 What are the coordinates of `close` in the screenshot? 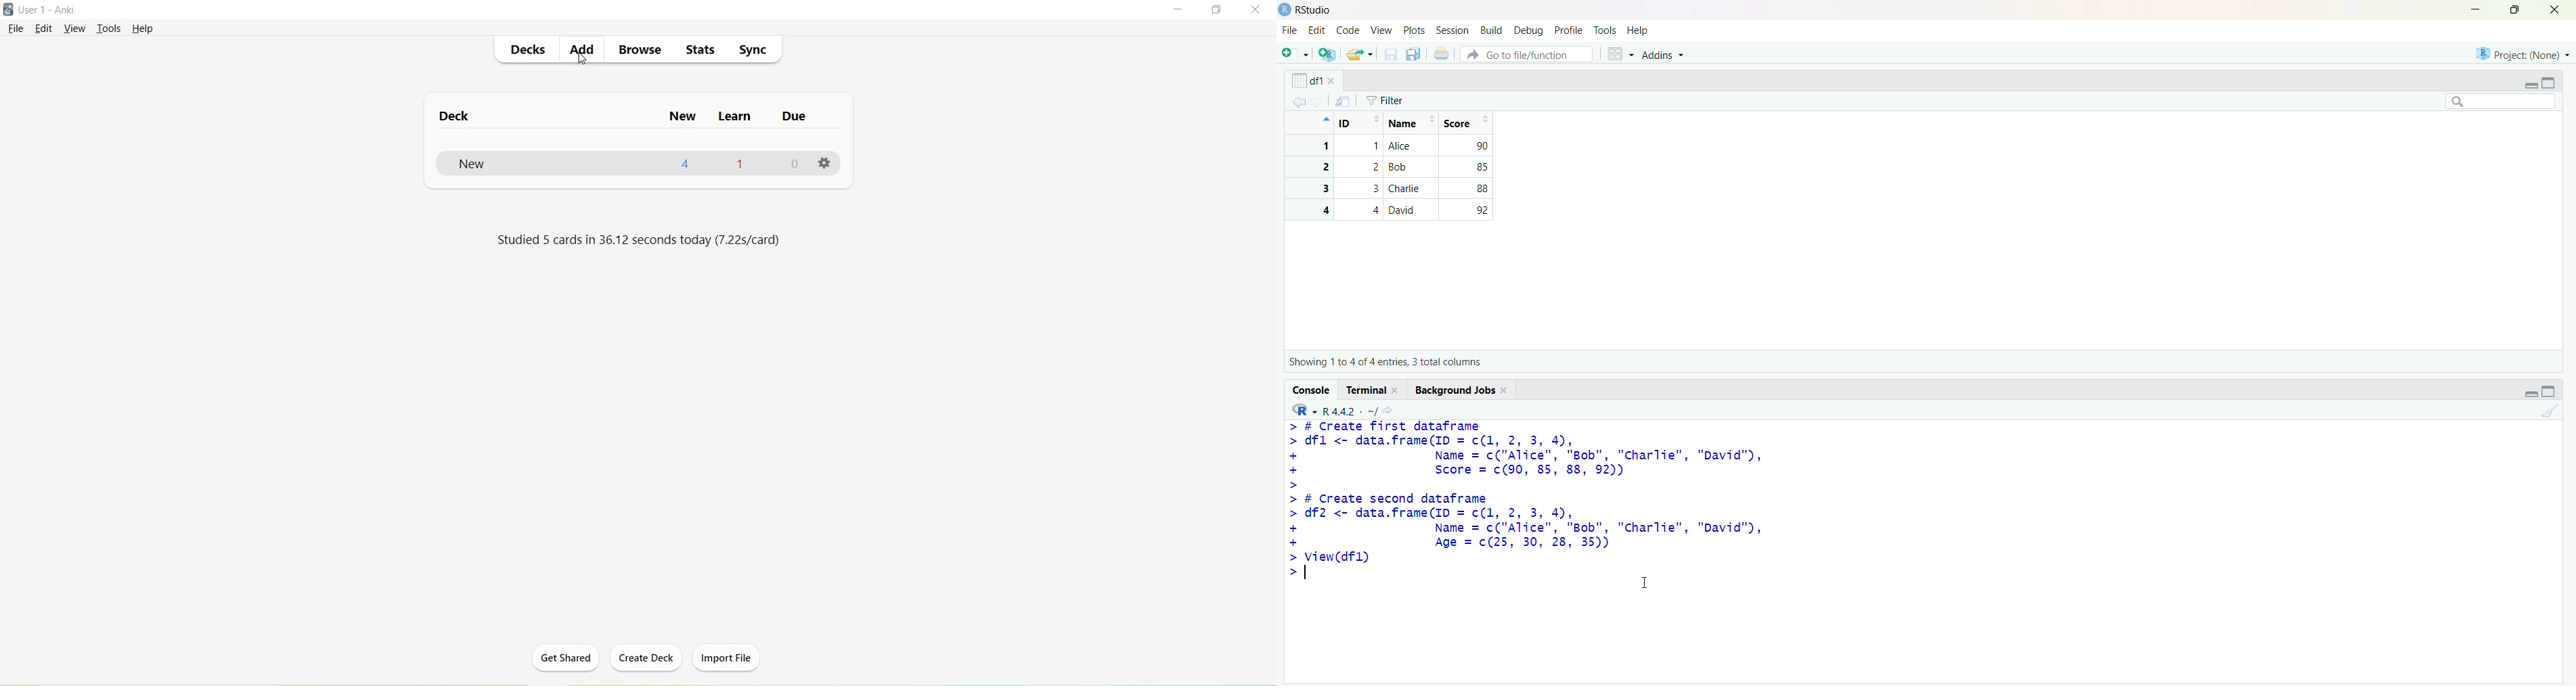 It's located at (2555, 9).